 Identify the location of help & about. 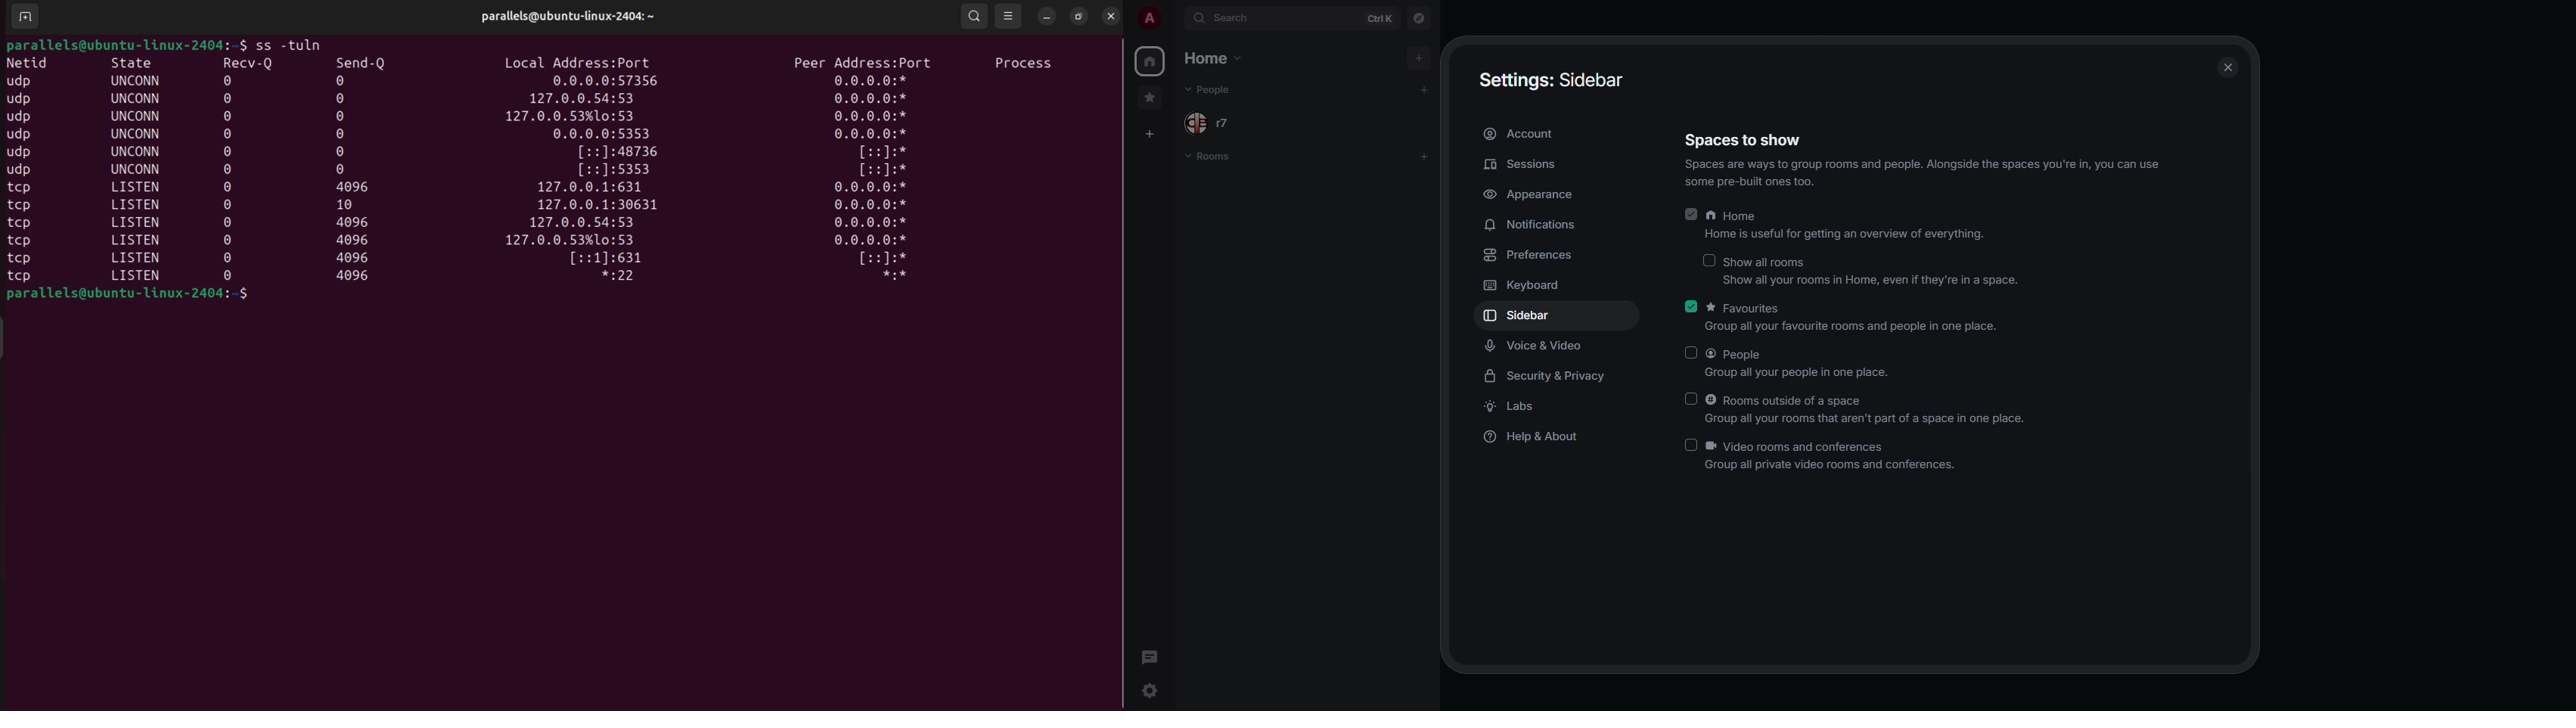
(1537, 436).